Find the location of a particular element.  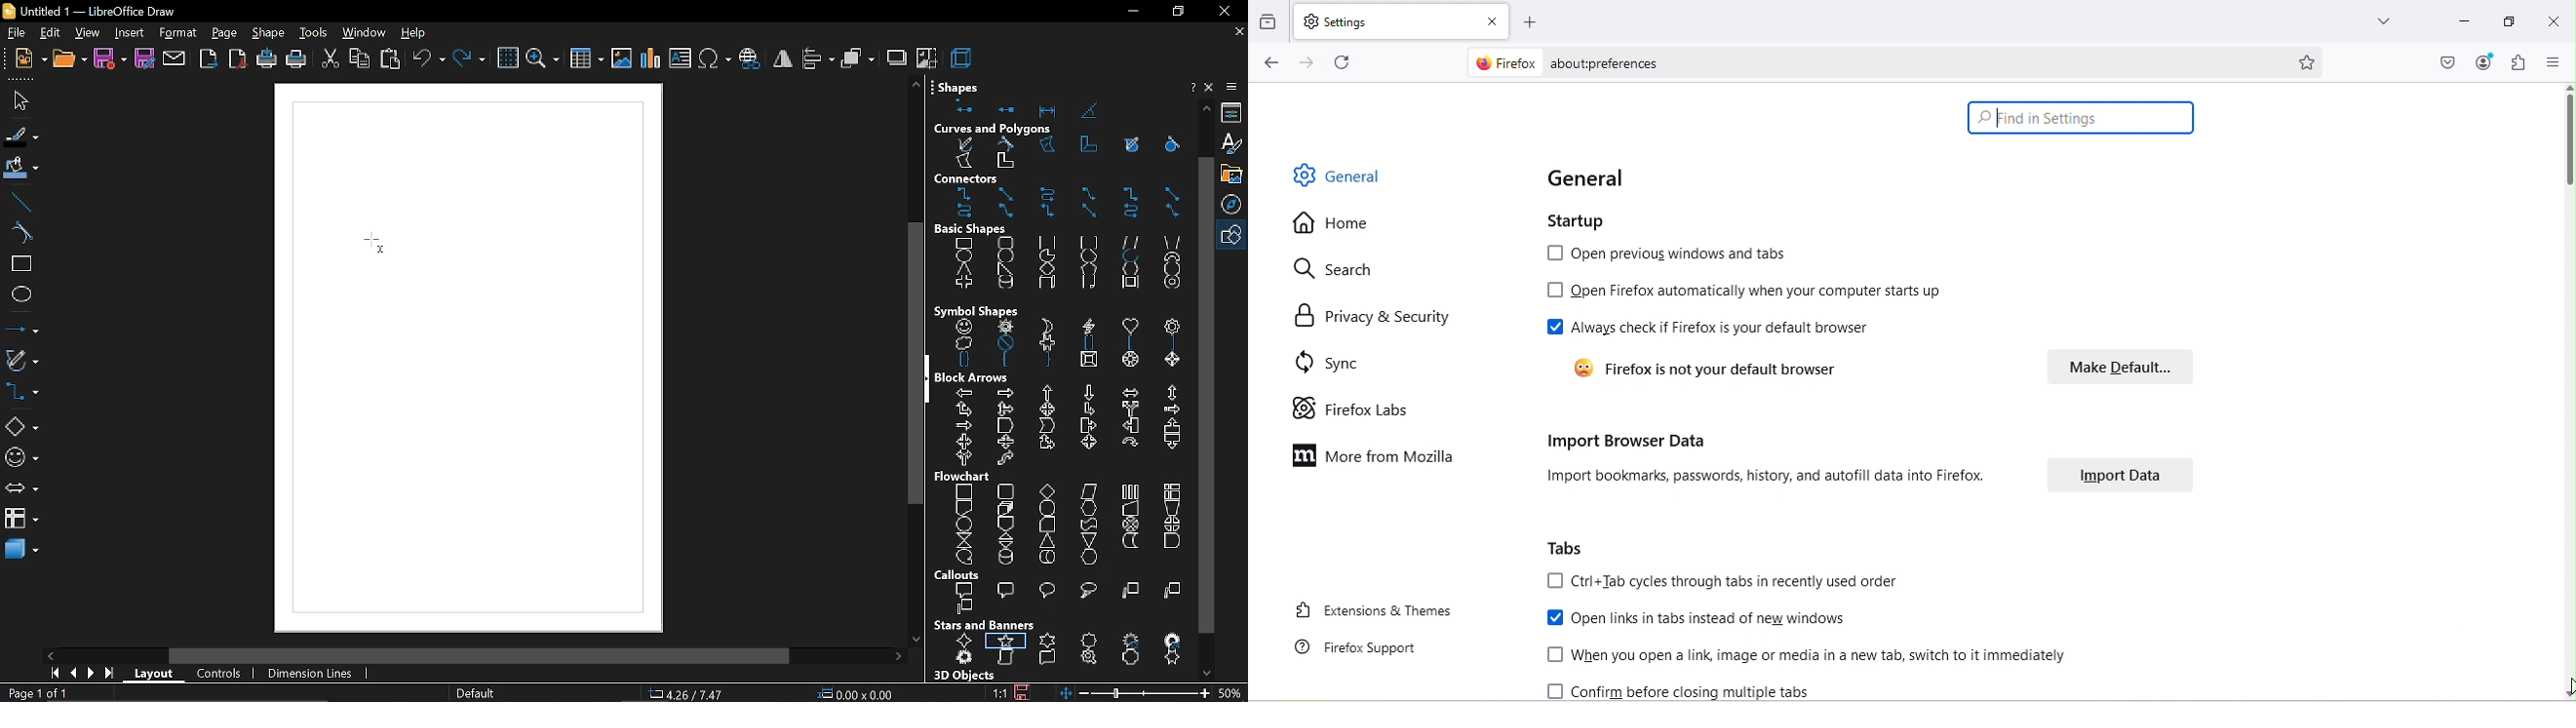

Firefox support is located at coordinates (1365, 653).